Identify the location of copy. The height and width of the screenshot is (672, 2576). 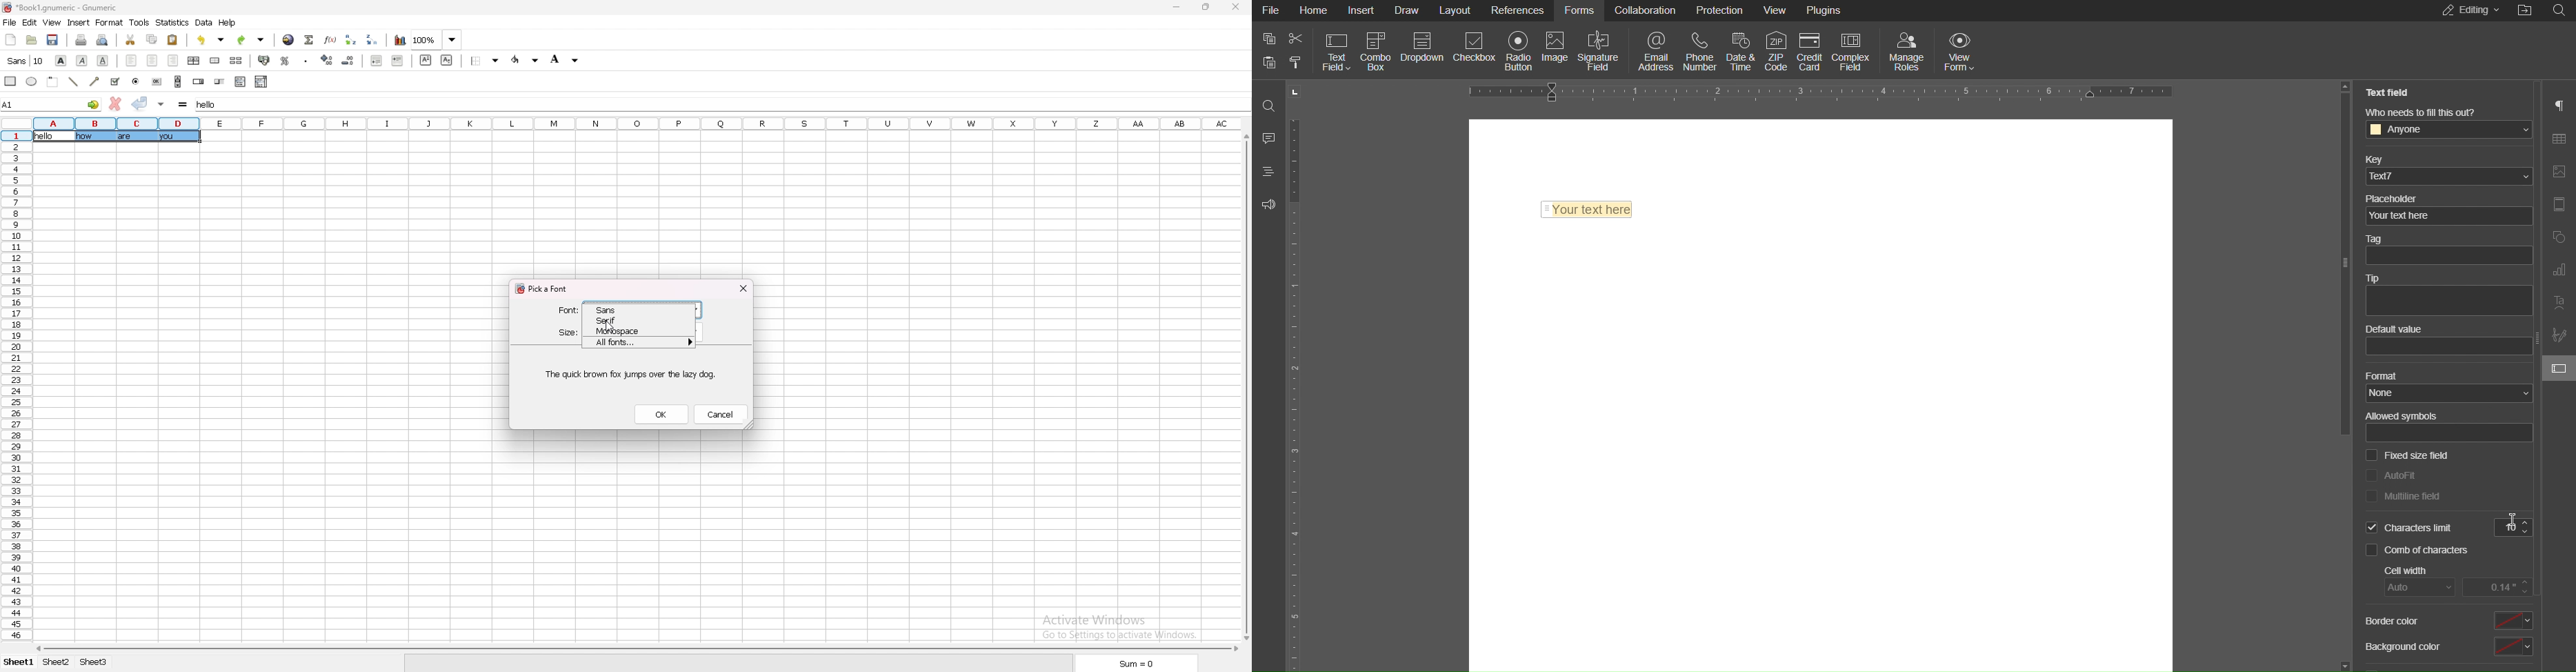
(151, 39).